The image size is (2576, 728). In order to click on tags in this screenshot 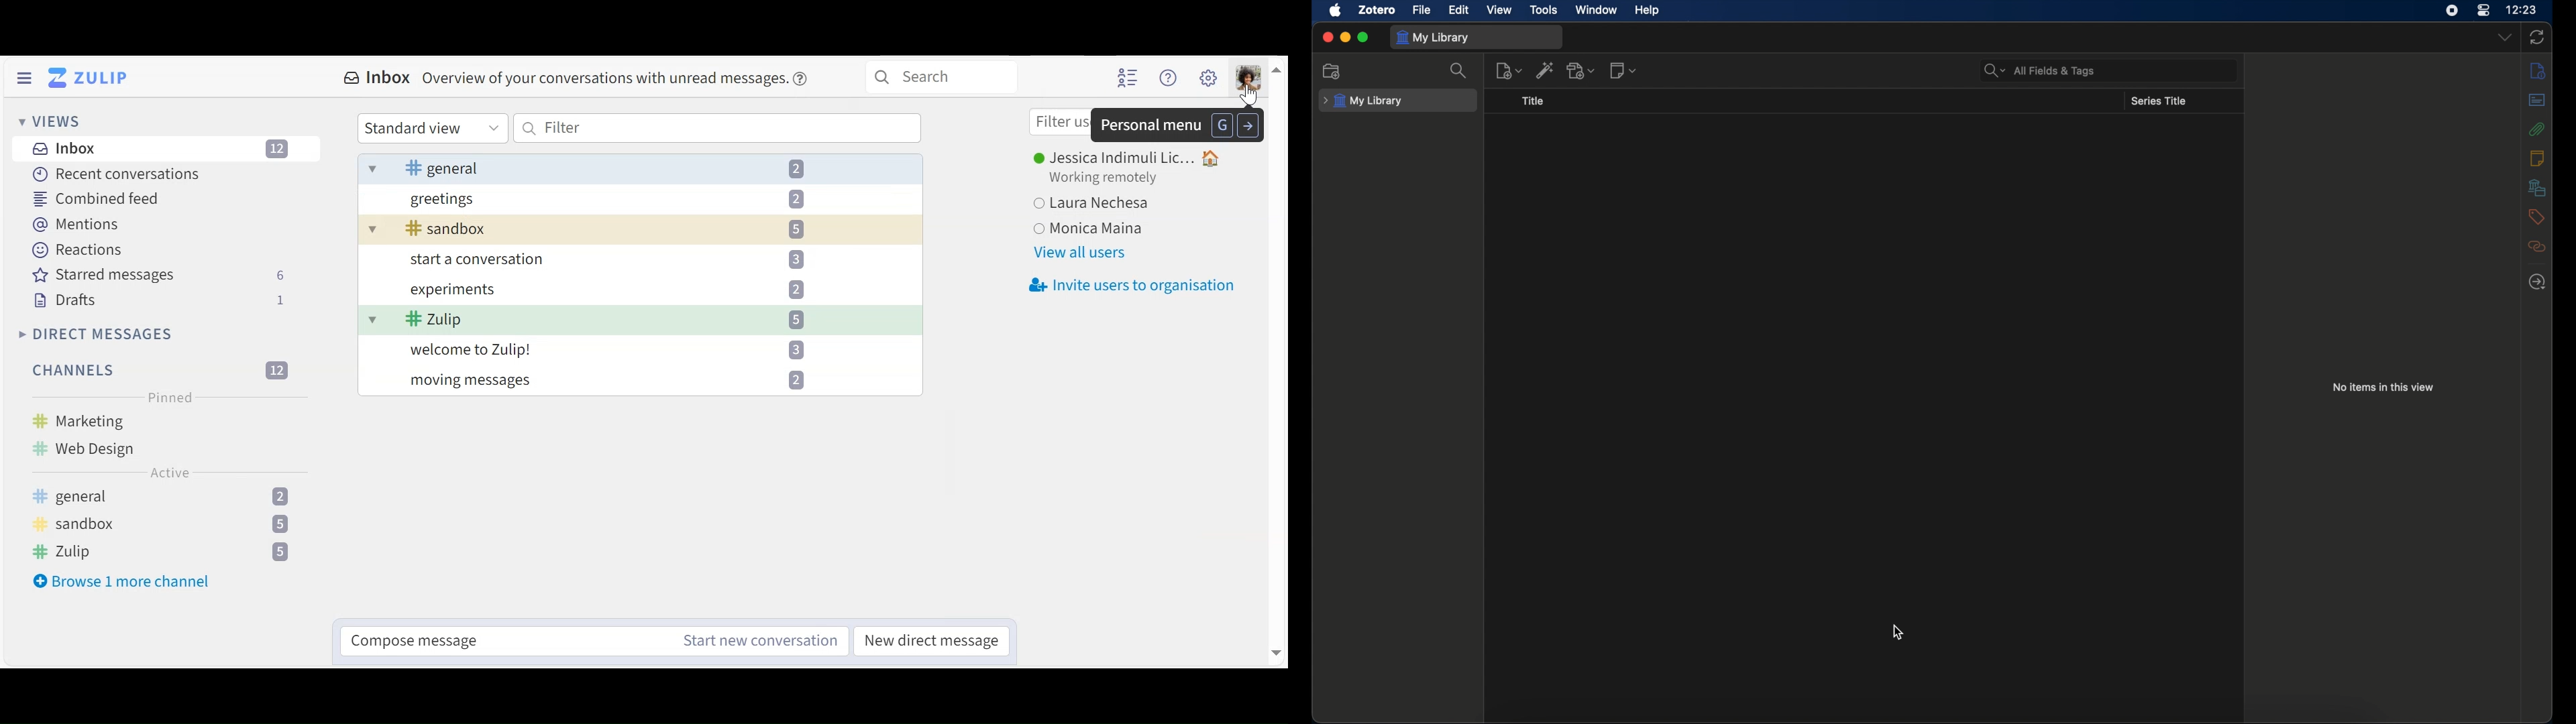, I will do `click(2536, 217)`.